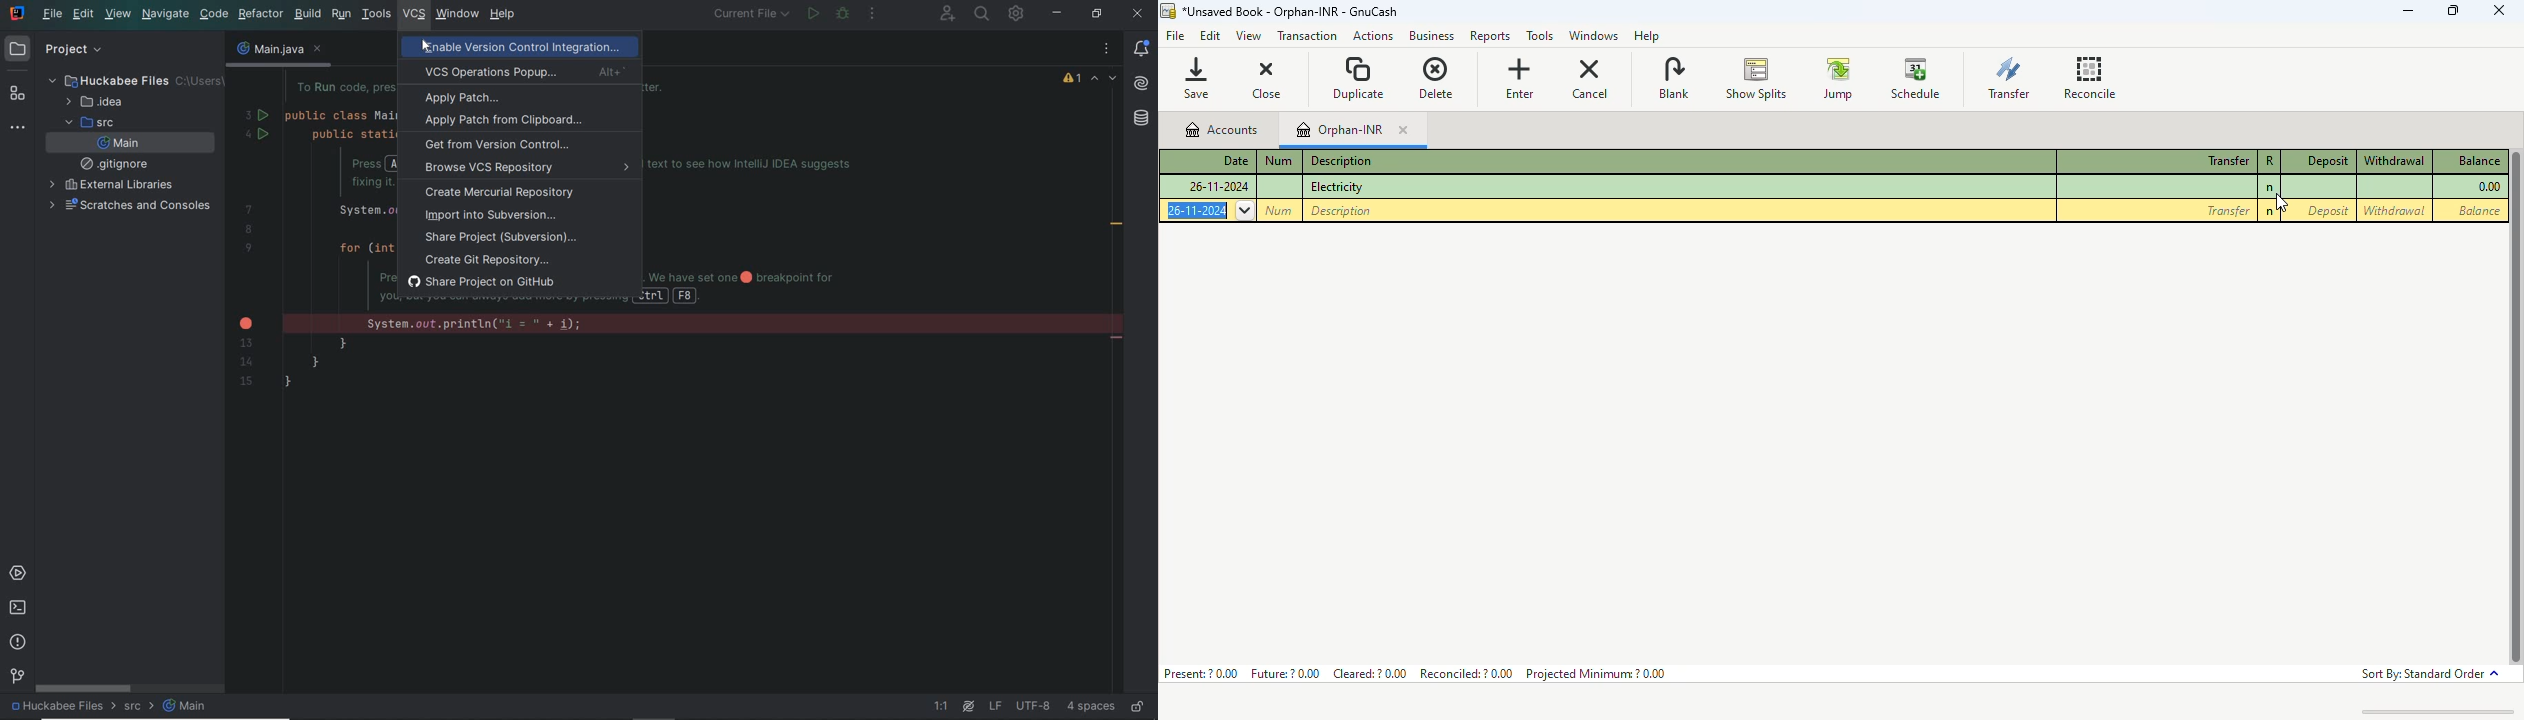  What do you see at coordinates (1139, 14) in the screenshot?
I see `CLOSE` at bounding box center [1139, 14].